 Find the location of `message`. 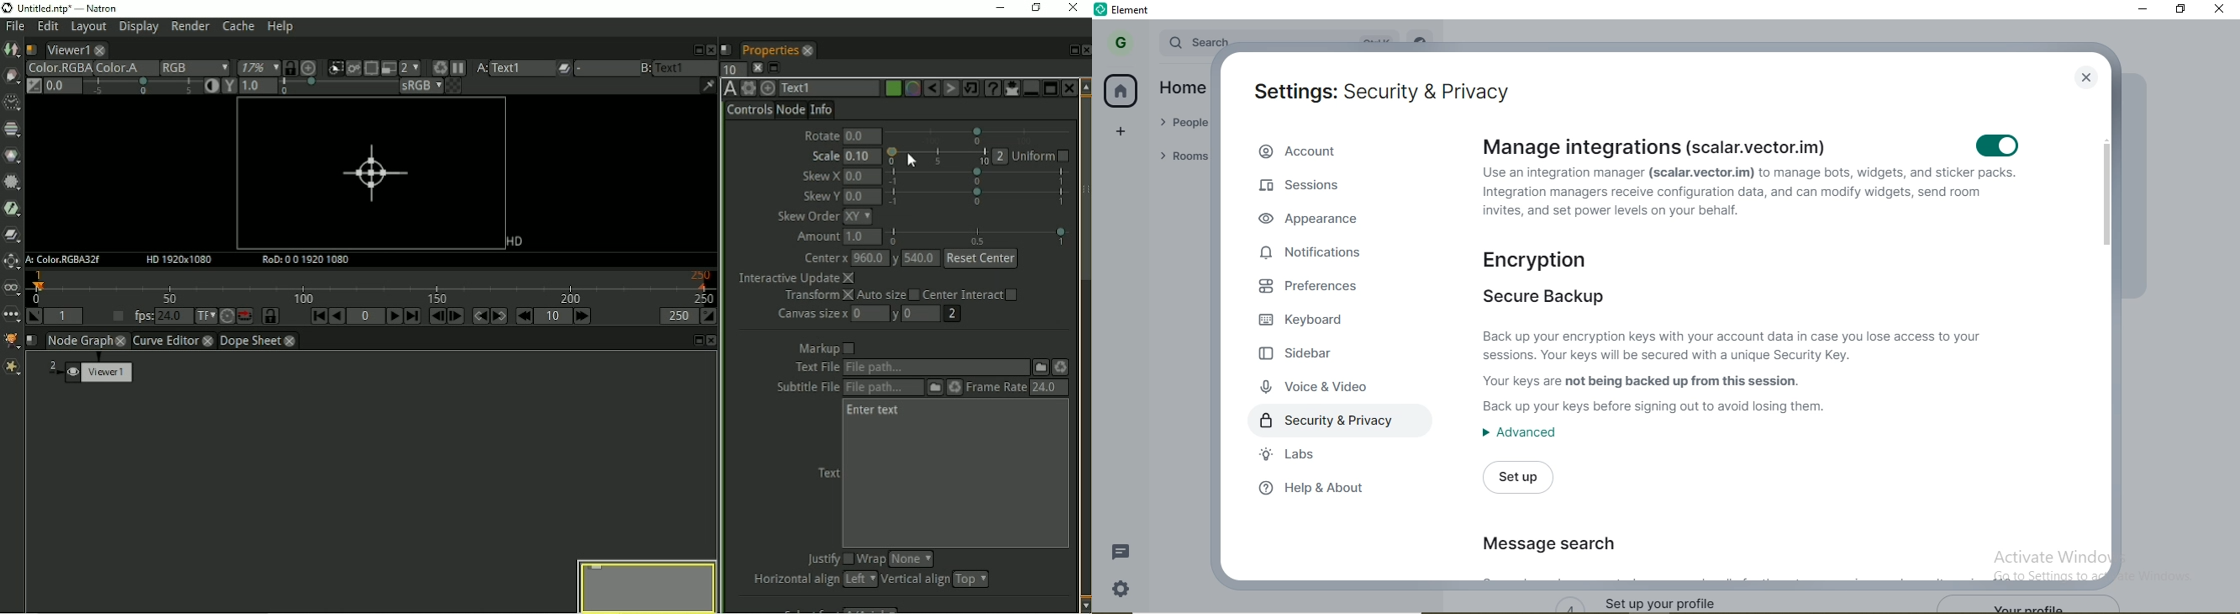

message is located at coordinates (1123, 552).